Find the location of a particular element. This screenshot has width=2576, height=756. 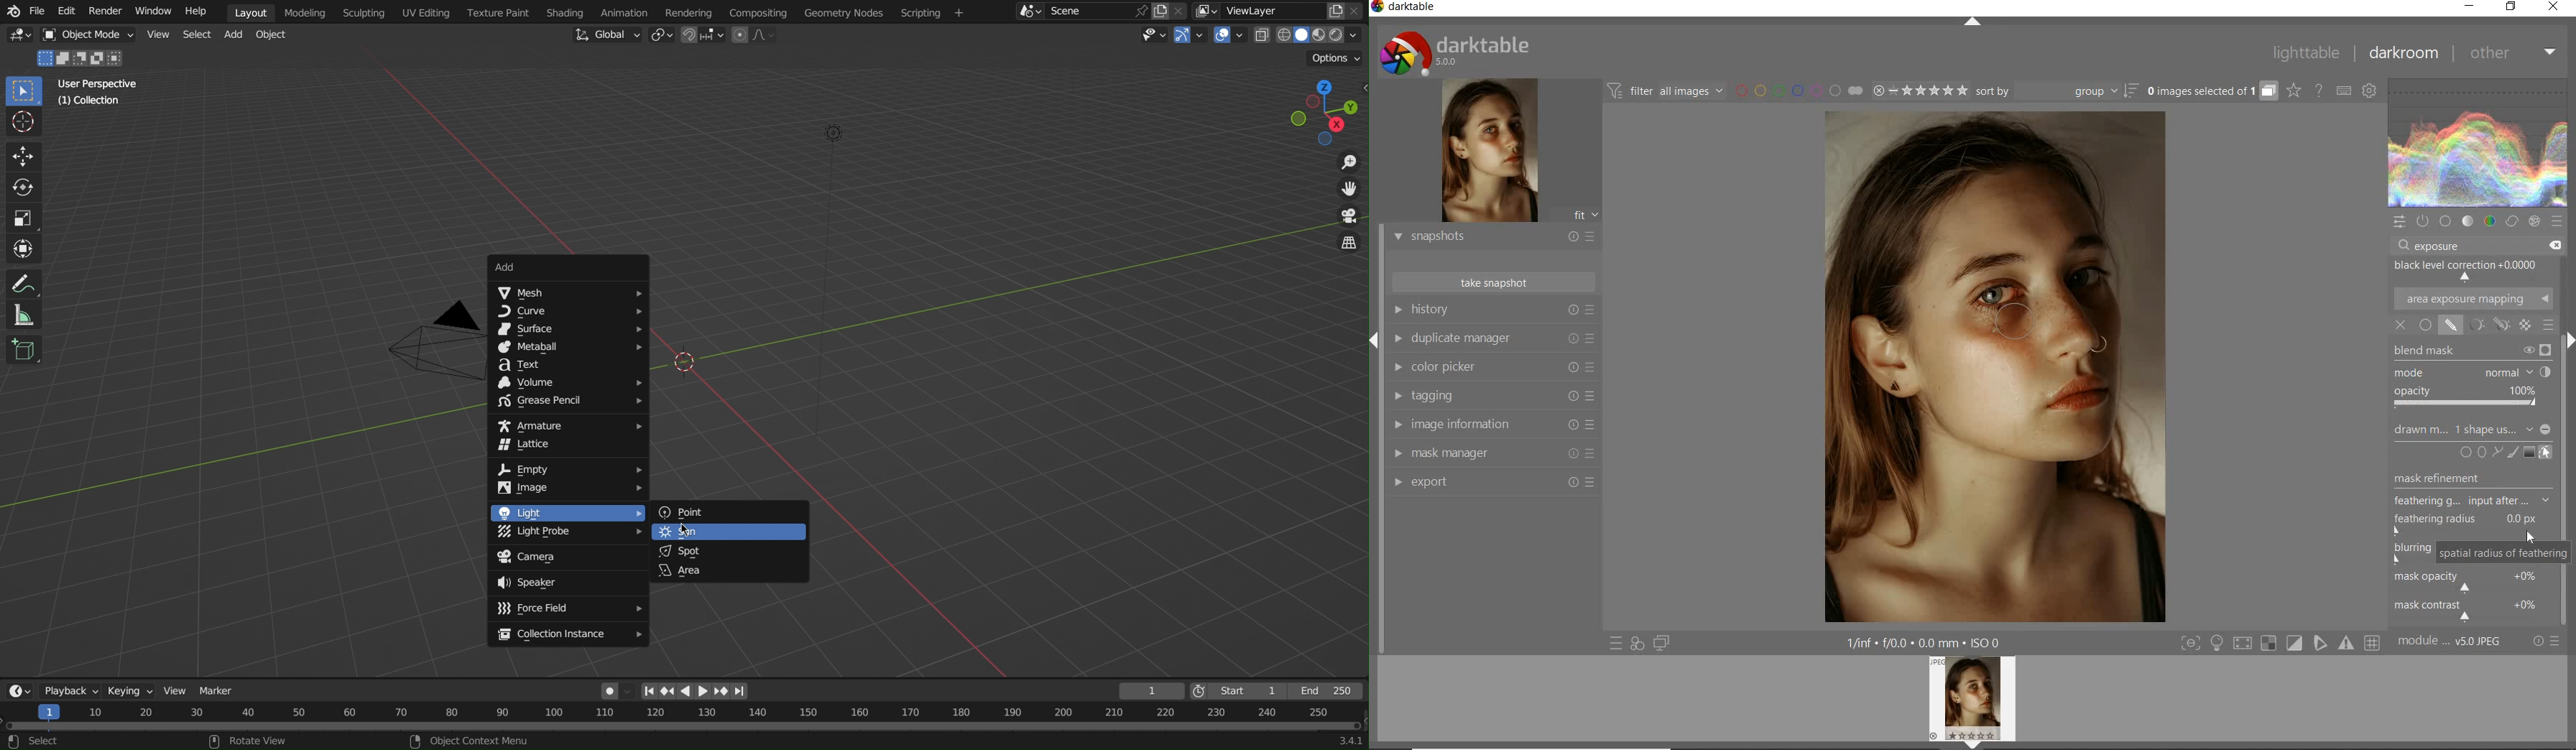

Surface is located at coordinates (567, 330).